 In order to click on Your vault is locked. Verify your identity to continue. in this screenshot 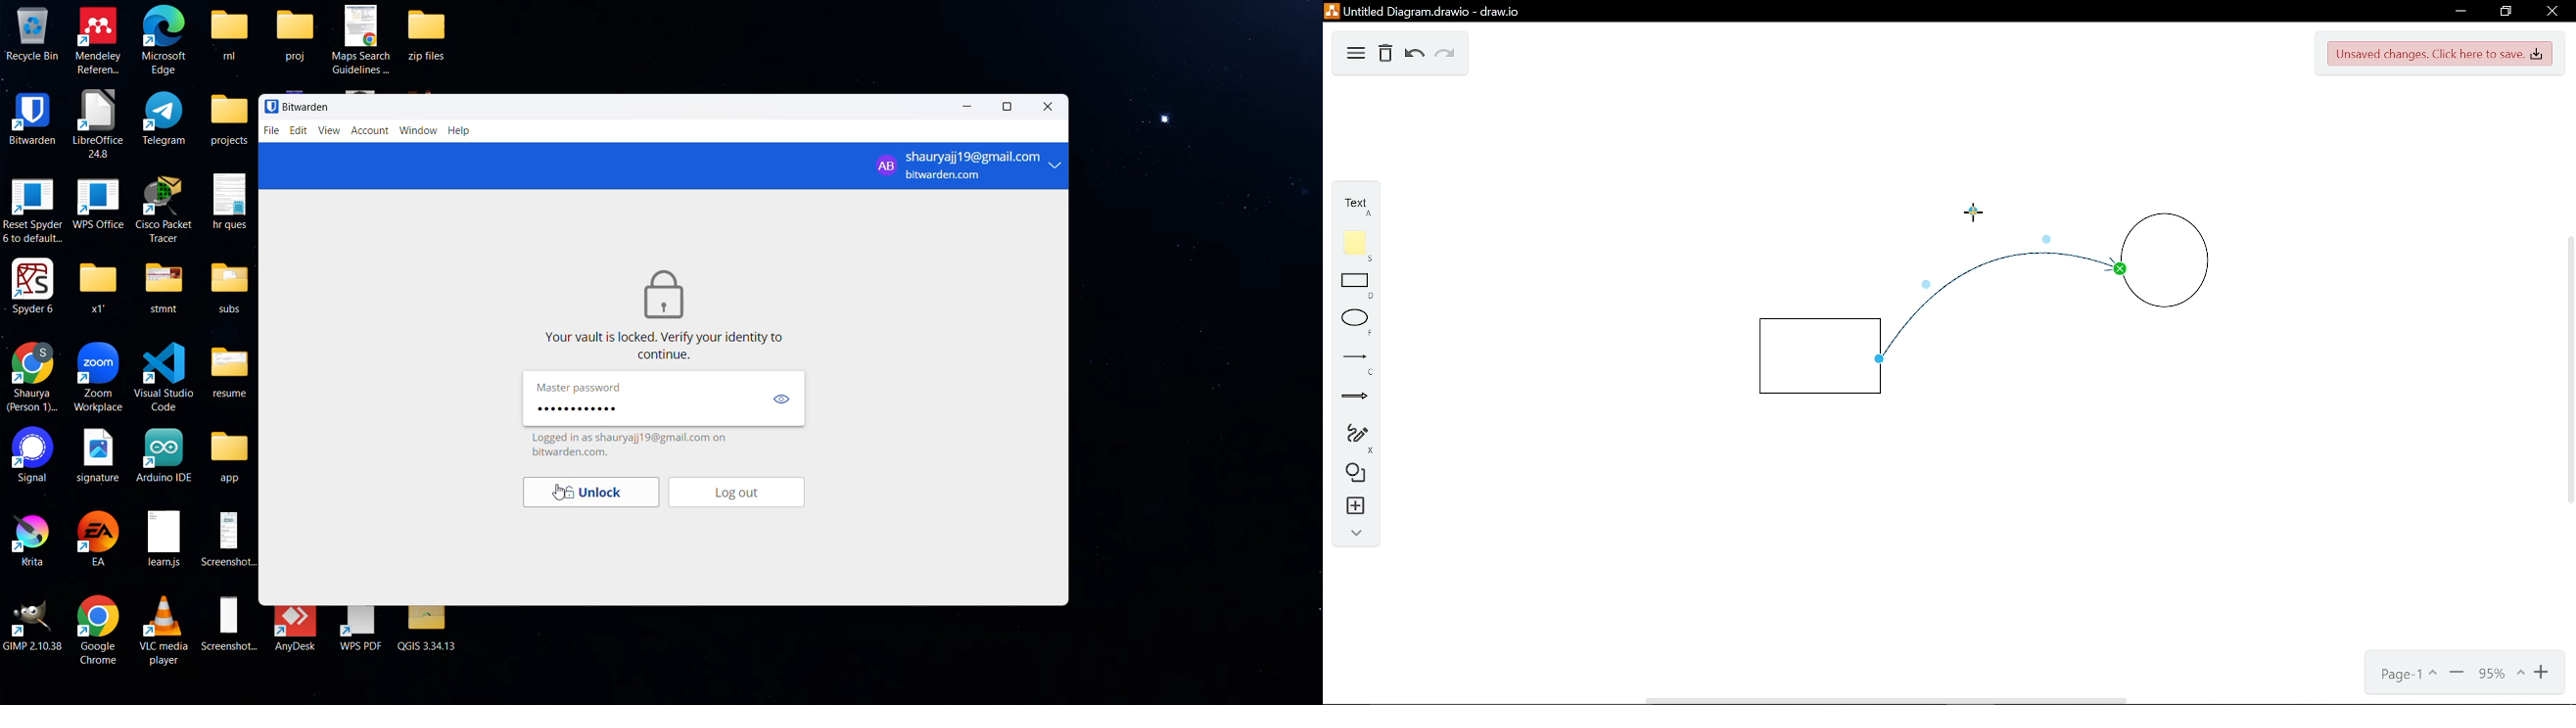, I will do `click(668, 346)`.